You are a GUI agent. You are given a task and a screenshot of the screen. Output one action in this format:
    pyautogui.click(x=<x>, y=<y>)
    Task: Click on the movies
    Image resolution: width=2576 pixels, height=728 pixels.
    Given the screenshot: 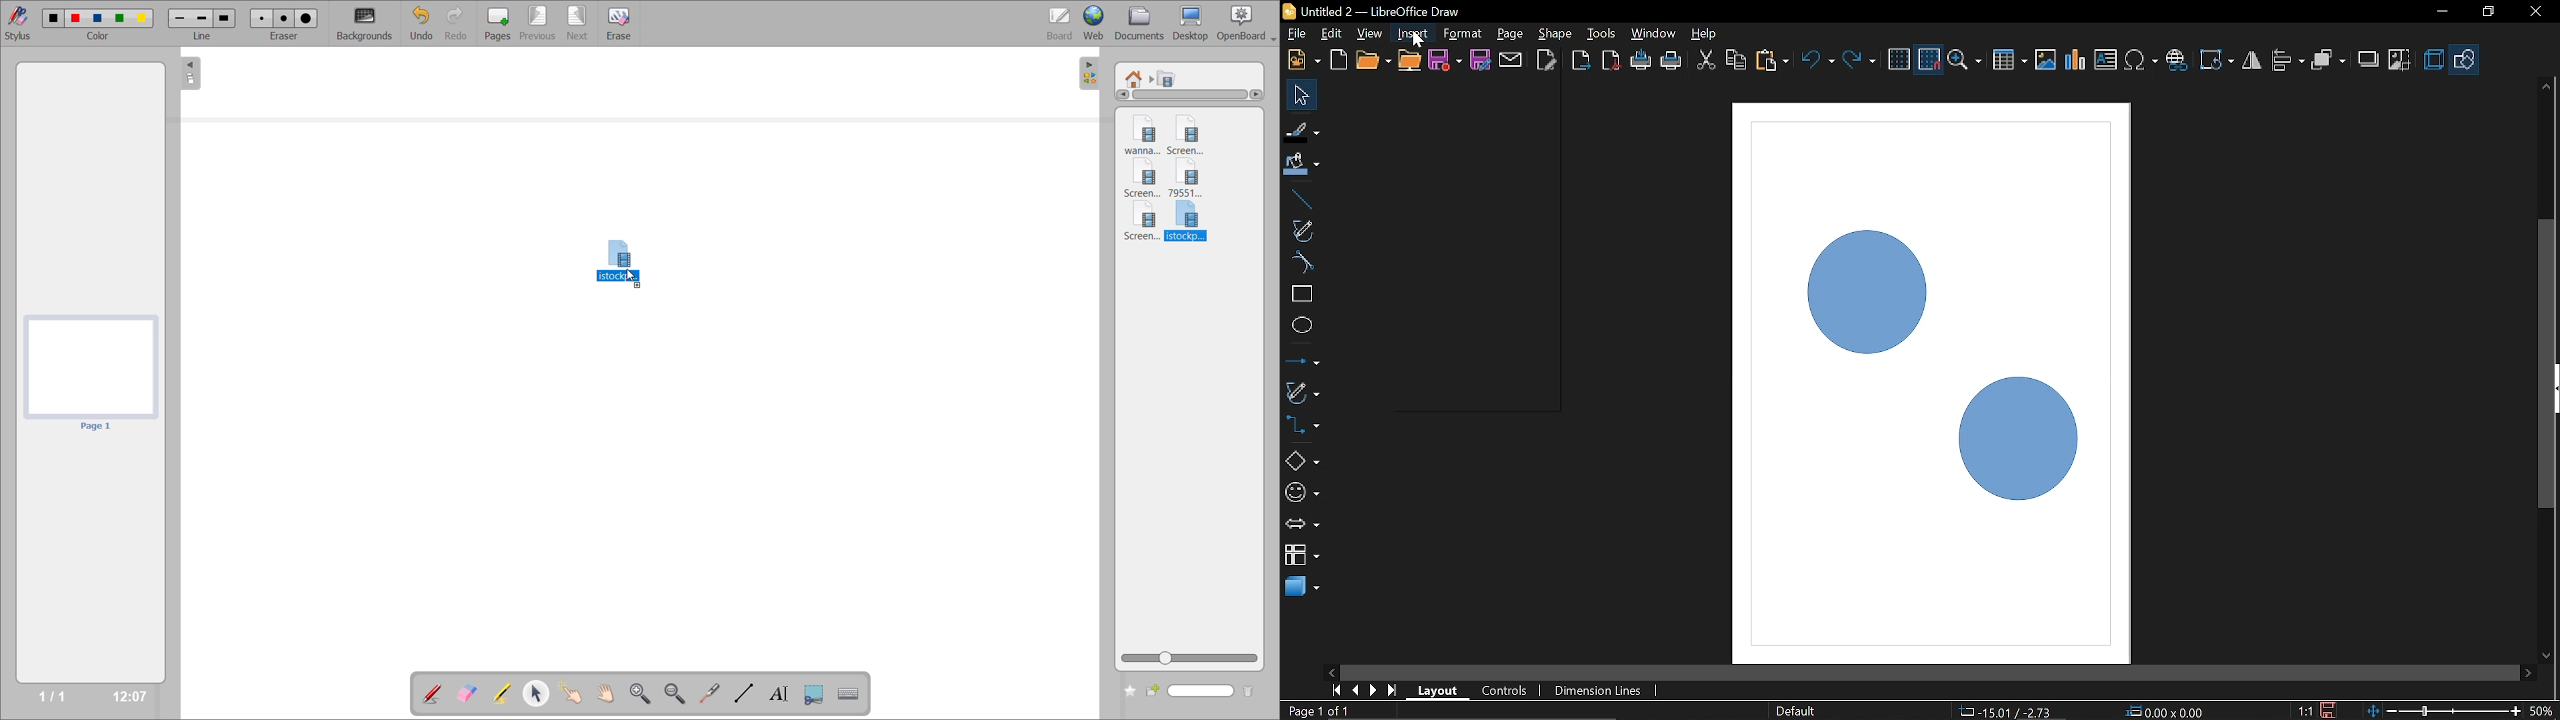 What is the action you would take?
    pyautogui.click(x=1172, y=80)
    